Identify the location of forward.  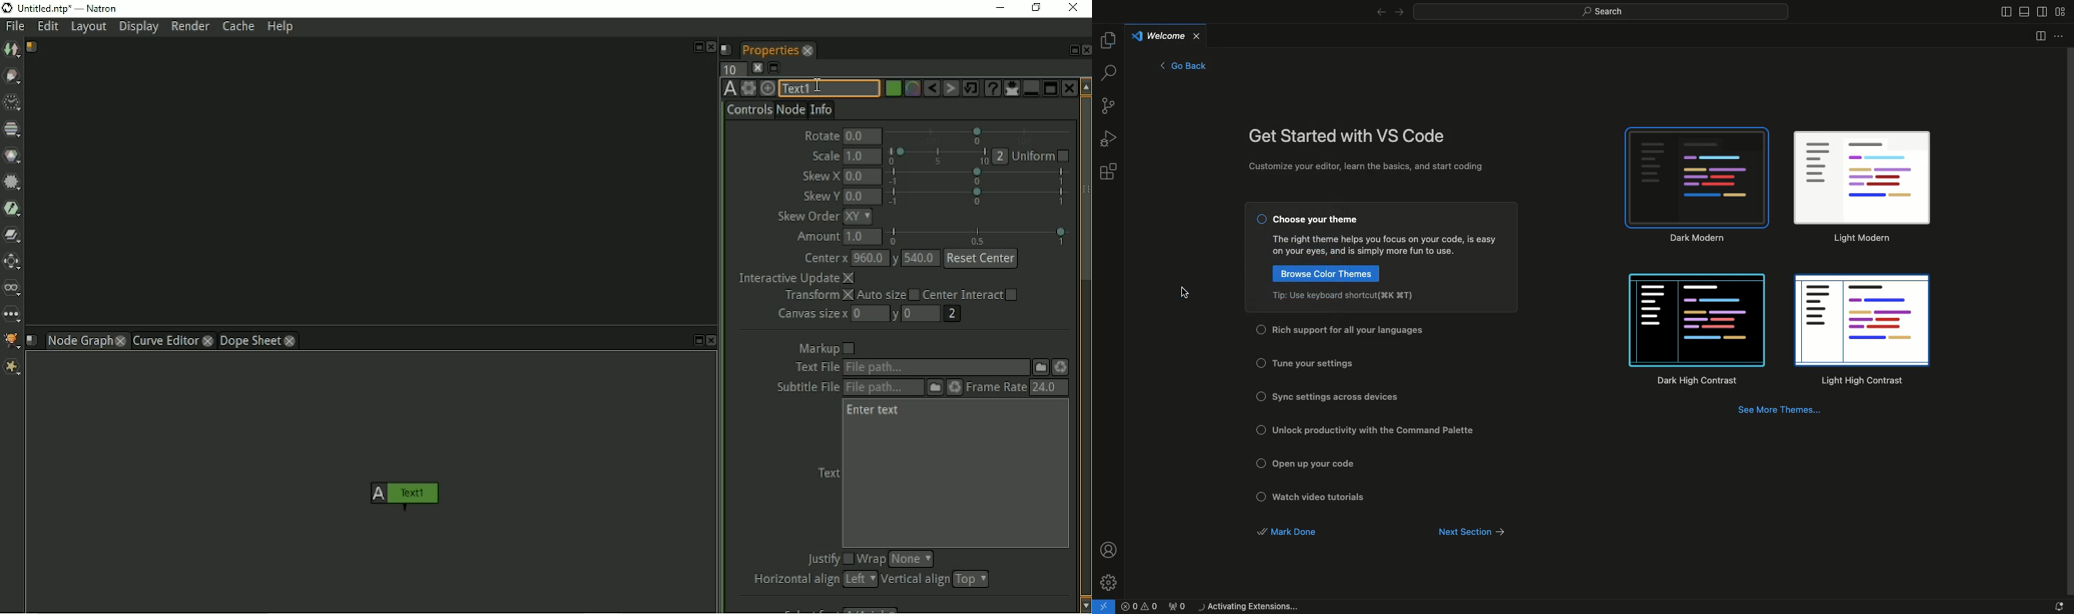
(1400, 13).